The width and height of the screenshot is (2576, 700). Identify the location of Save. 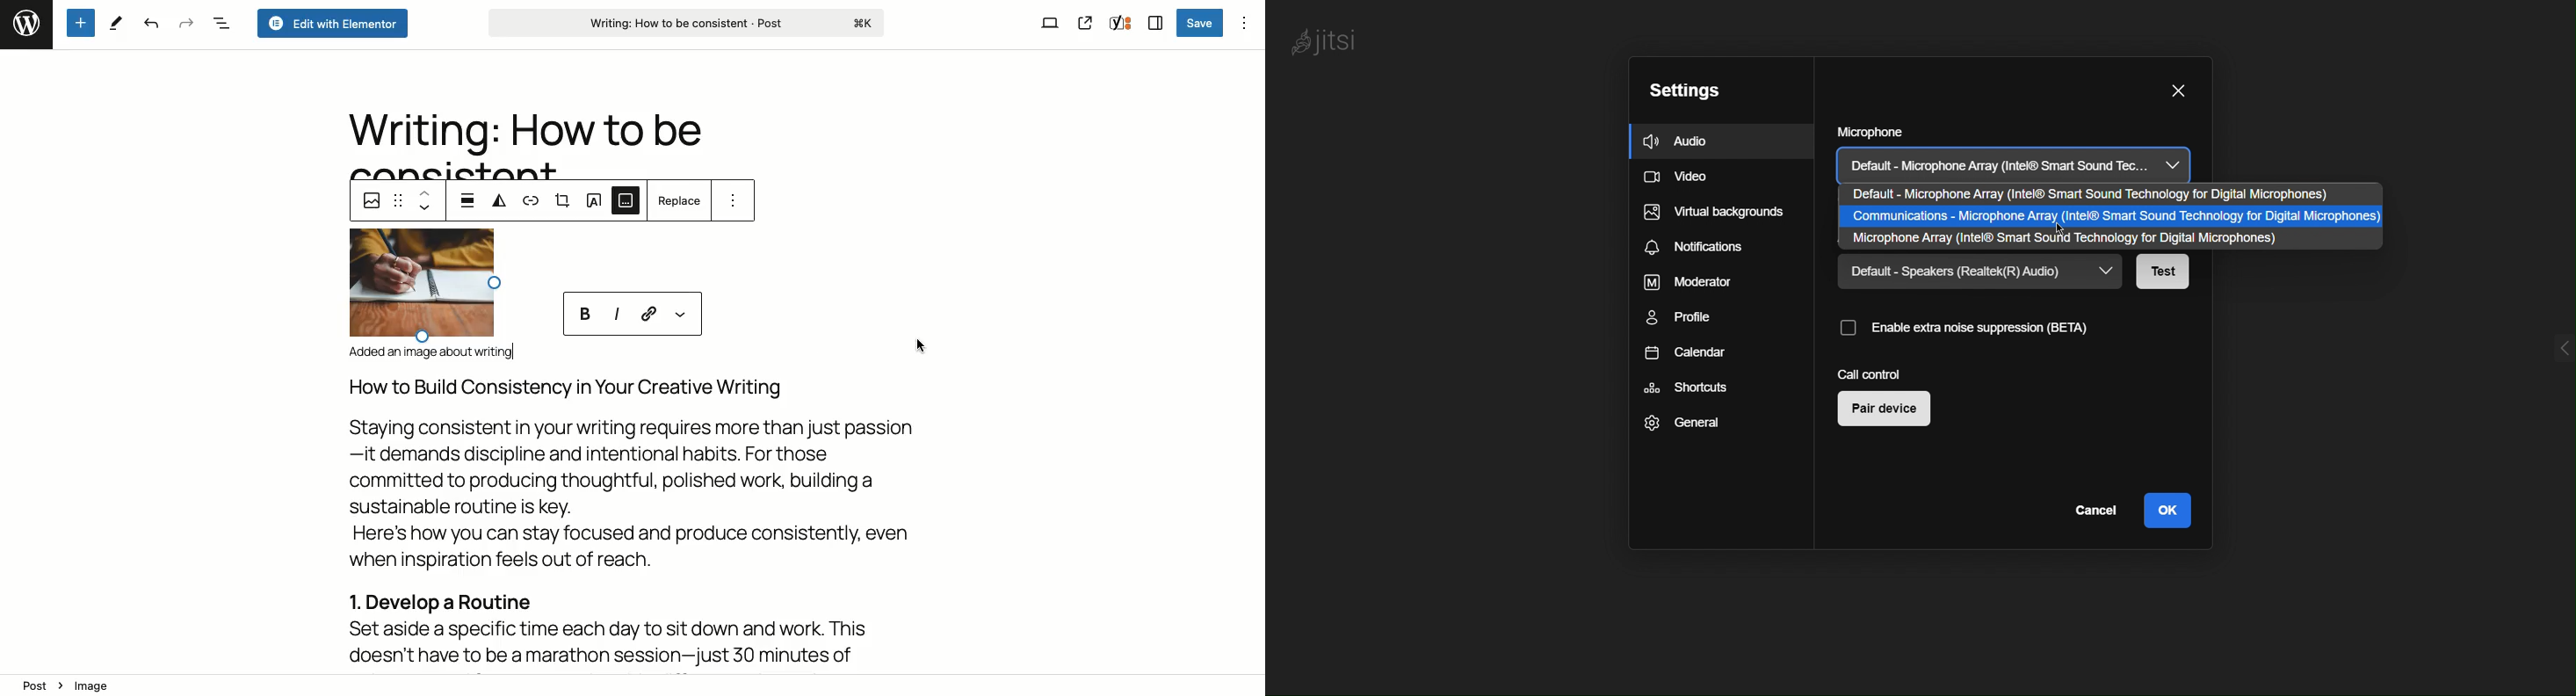
(1201, 24).